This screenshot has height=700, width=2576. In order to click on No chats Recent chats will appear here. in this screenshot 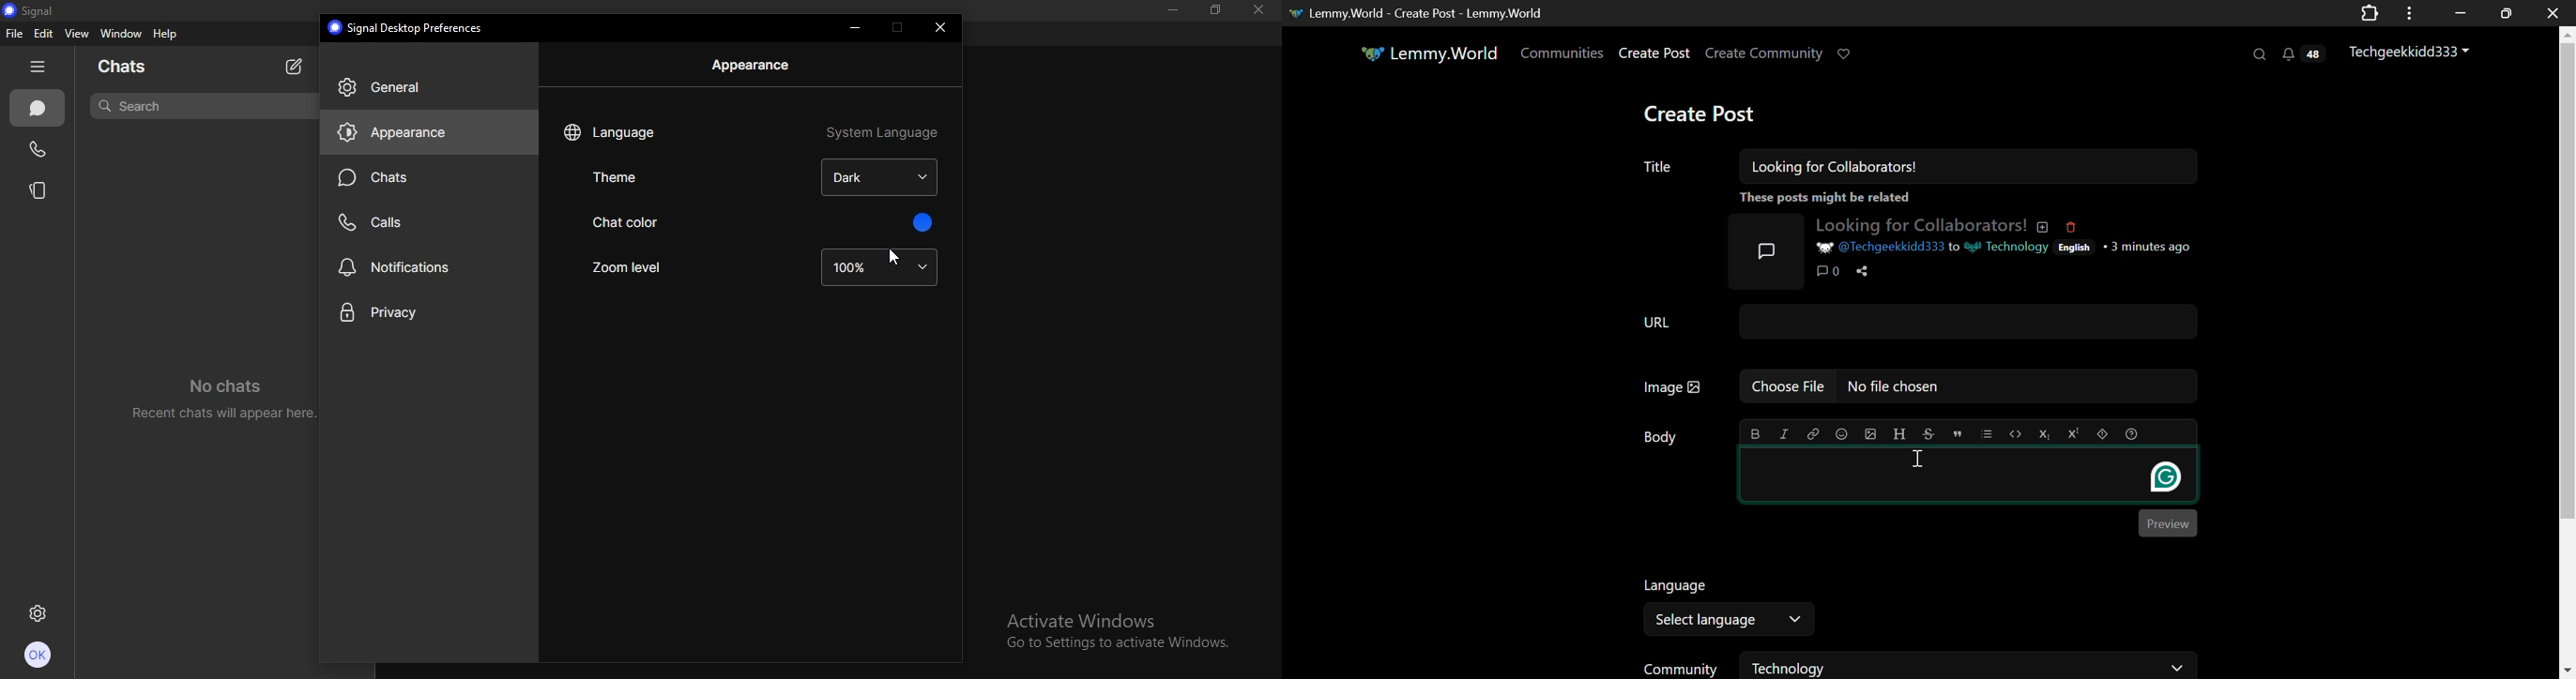, I will do `click(217, 392)`.